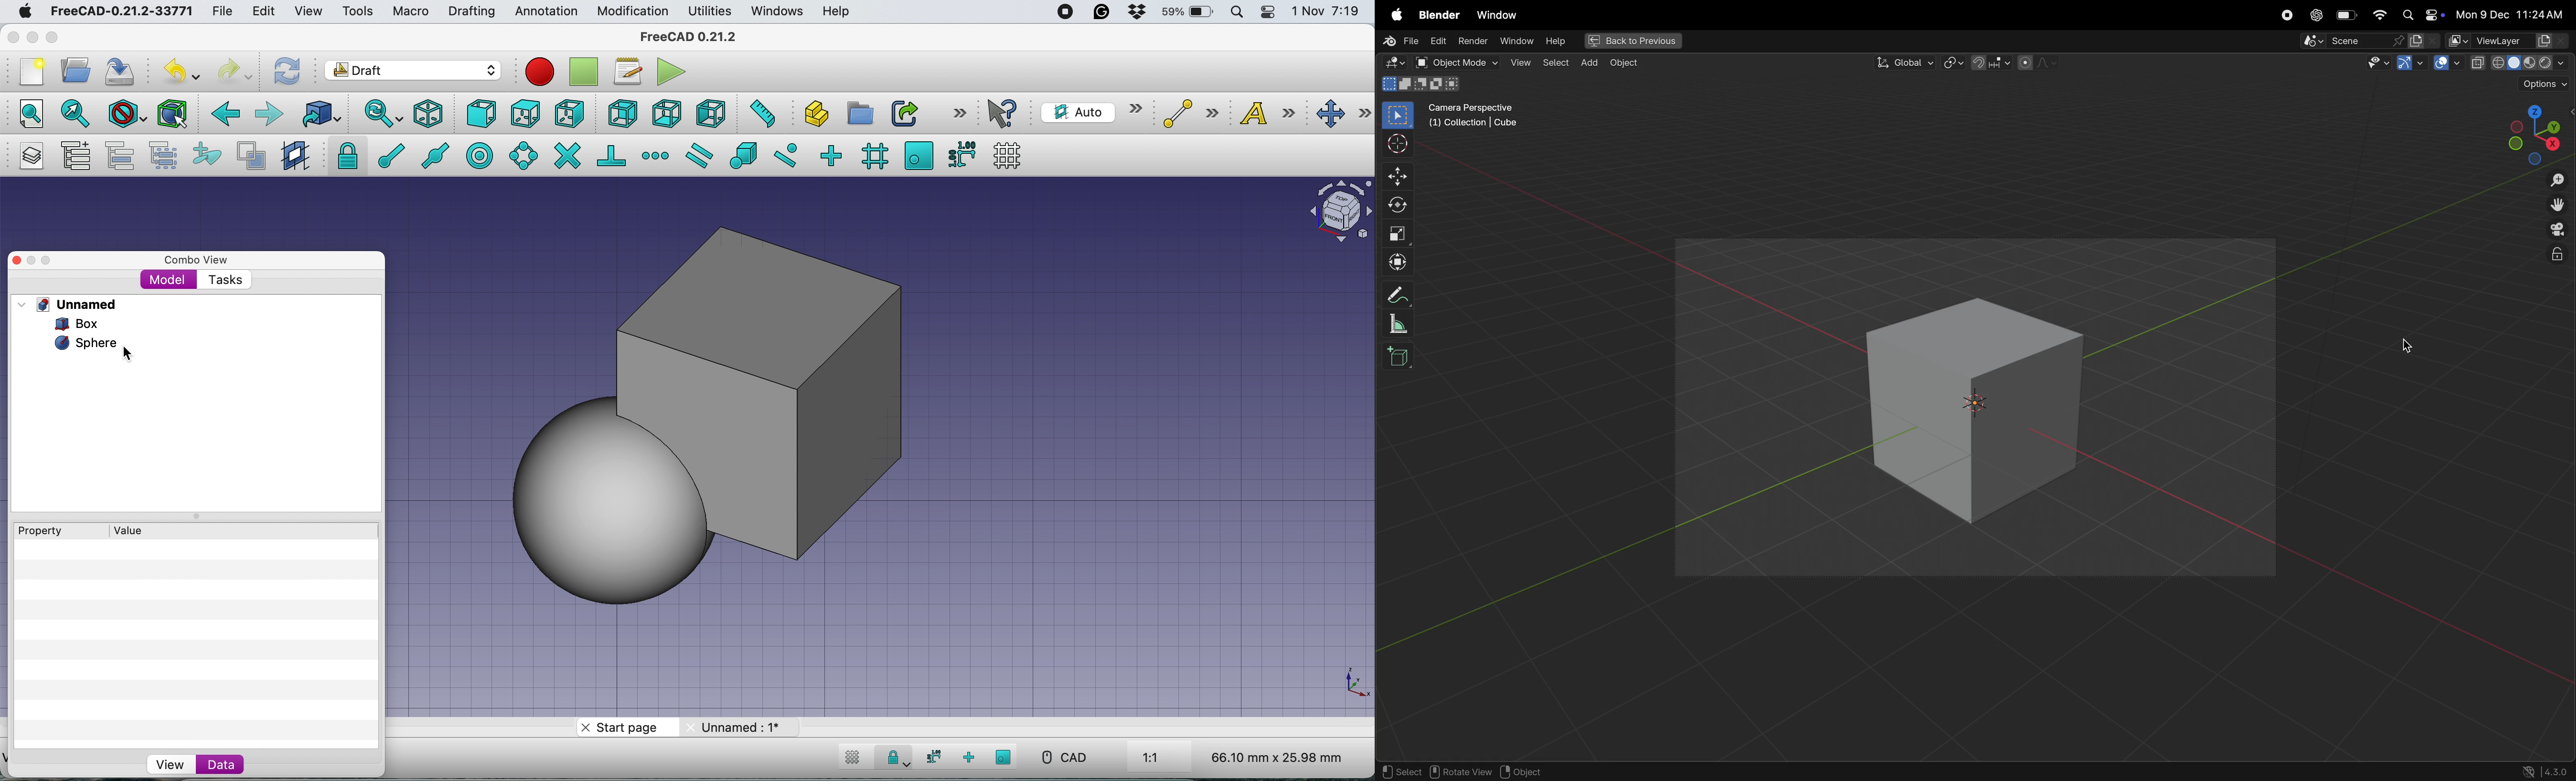 The height and width of the screenshot is (784, 2576). Describe the element at coordinates (84, 324) in the screenshot. I see `box` at that location.